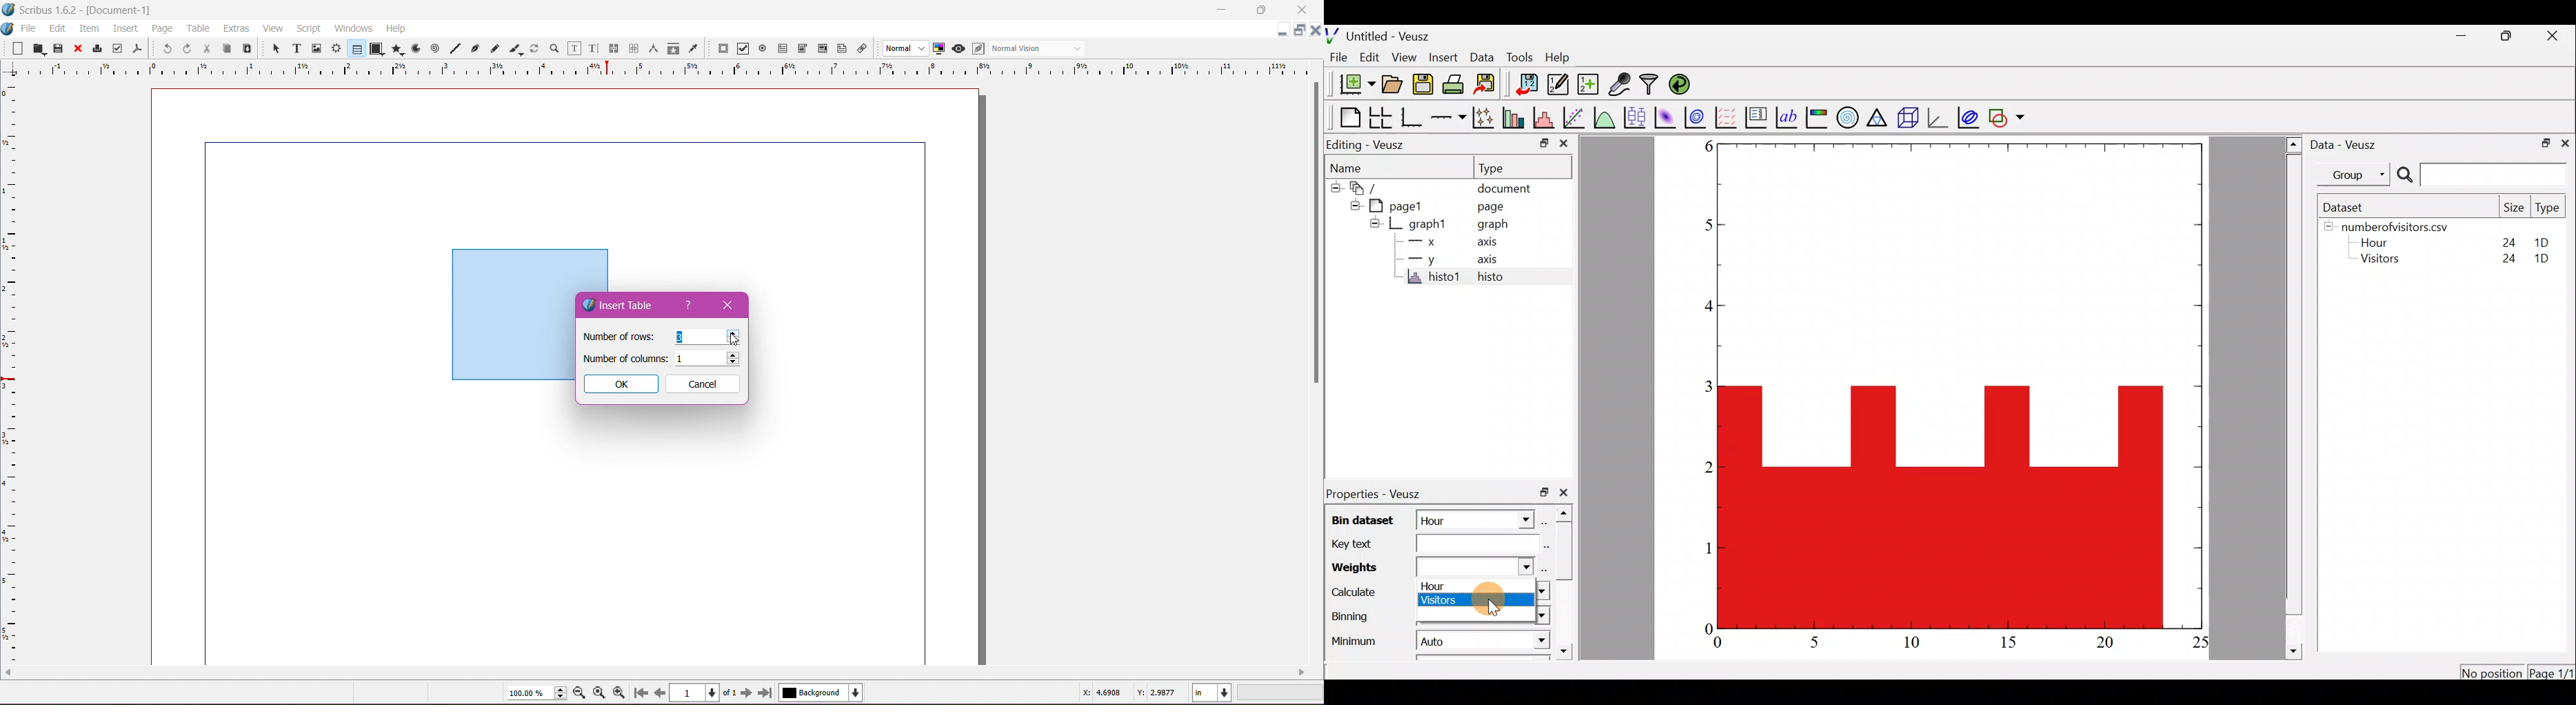 Image resolution: width=2576 pixels, height=728 pixels. What do you see at coordinates (1539, 144) in the screenshot?
I see `restore down` at bounding box center [1539, 144].